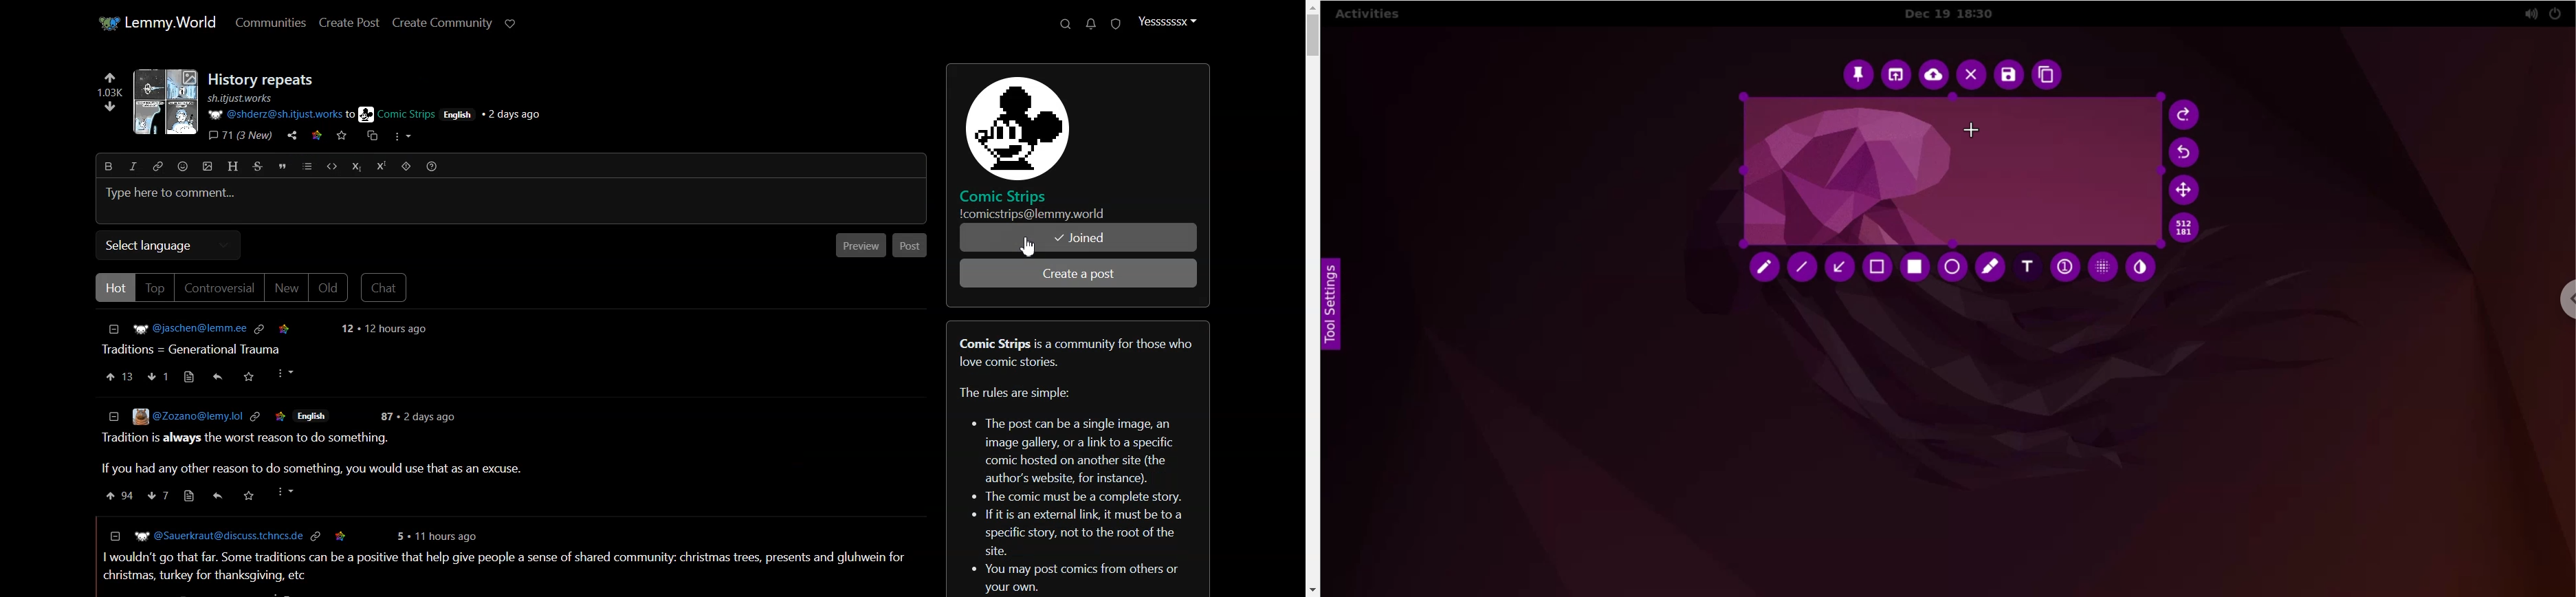 The image size is (2576, 616). Describe the element at coordinates (217, 375) in the screenshot. I see `Share` at that location.